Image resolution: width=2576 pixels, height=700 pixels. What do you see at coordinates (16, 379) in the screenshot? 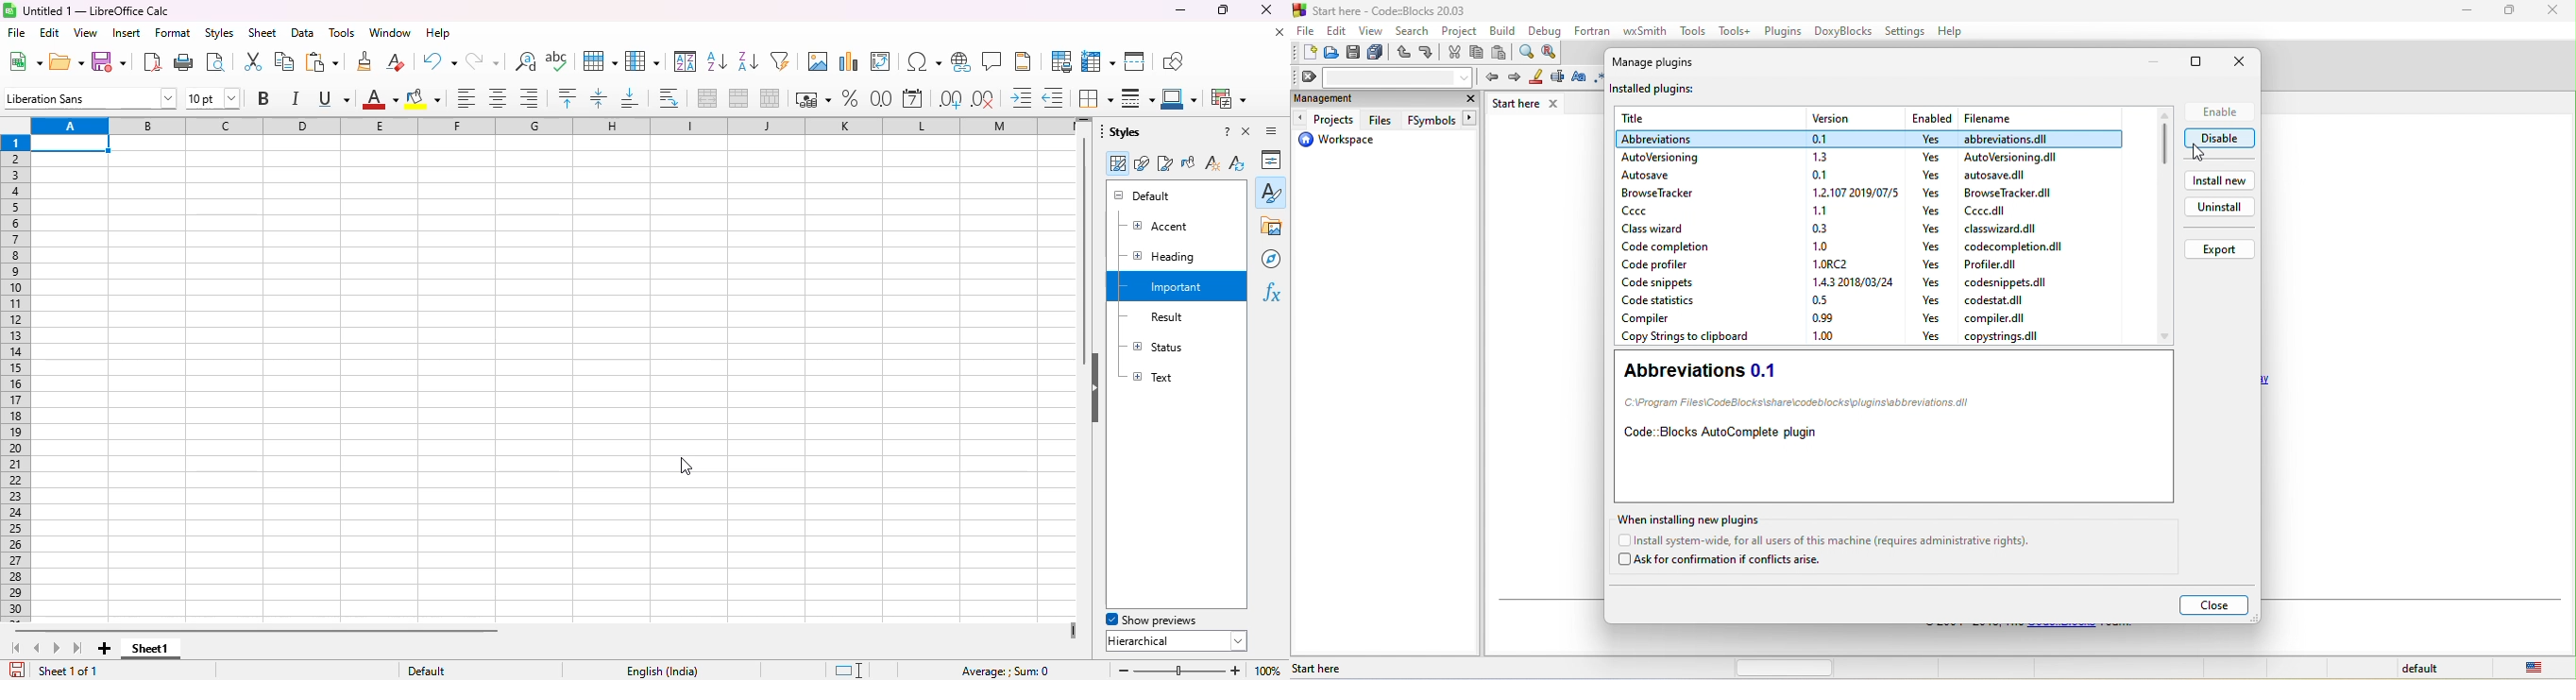
I see `rows` at bounding box center [16, 379].